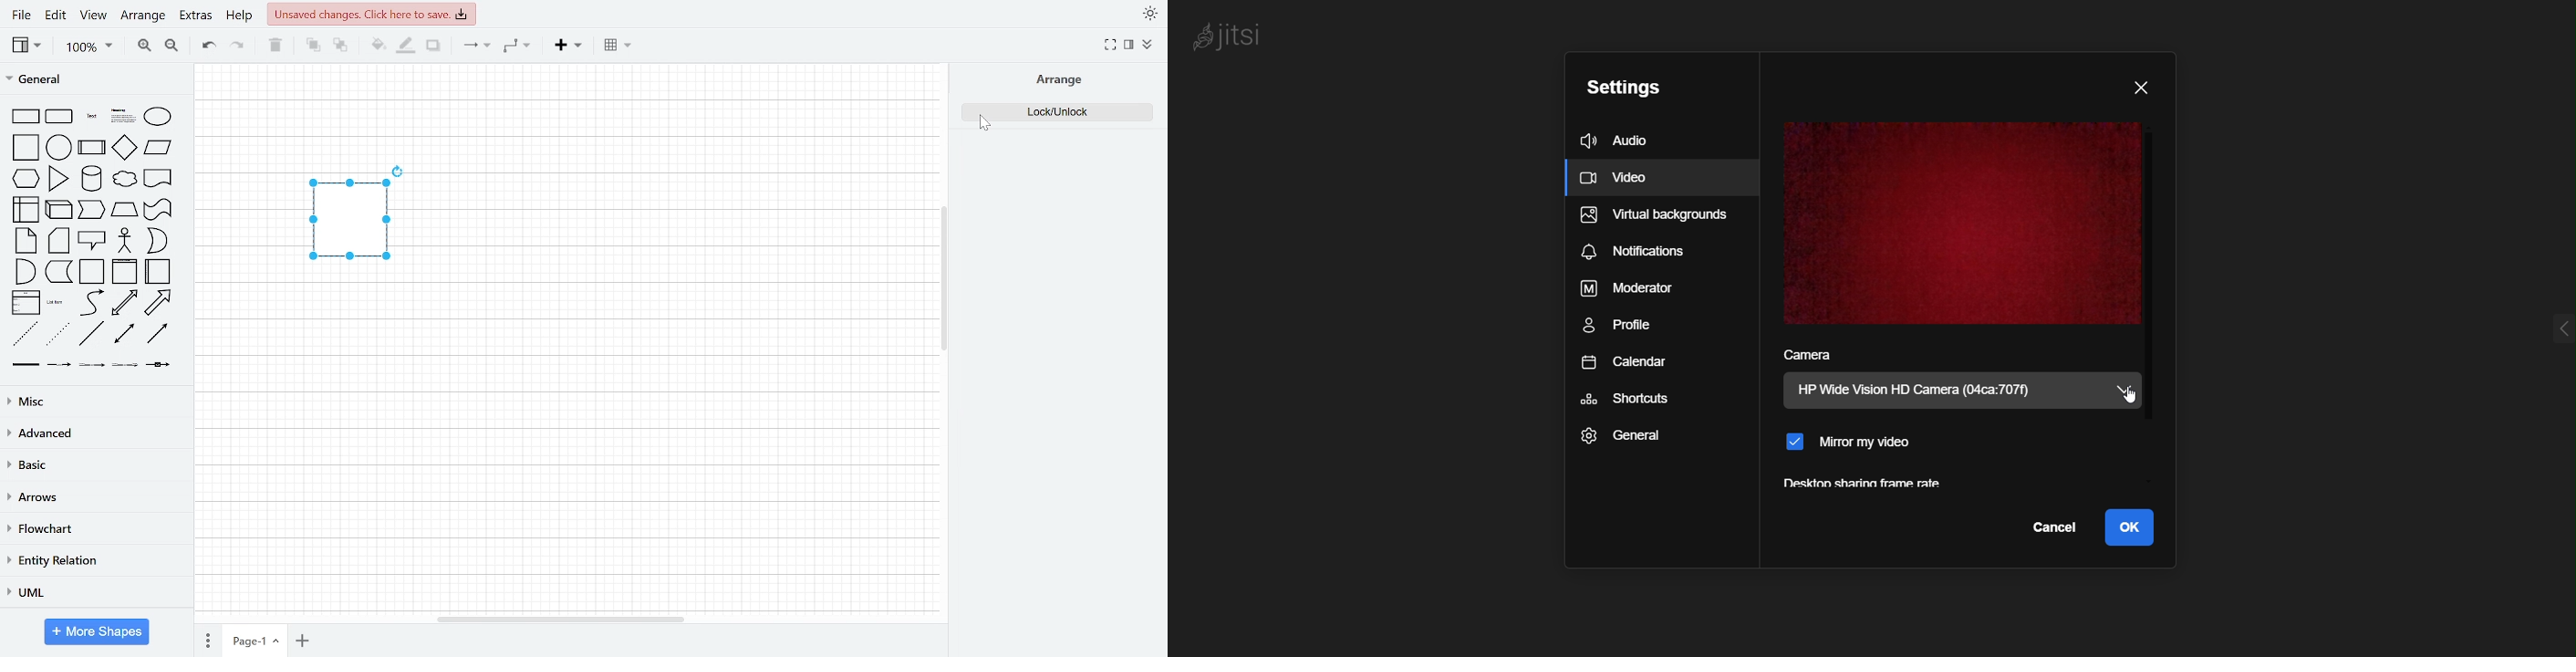 Image resolution: width=2576 pixels, height=672 pixels. Describe the element at coordinates (197, 17) in the screenshot. I see `extras` at that location.